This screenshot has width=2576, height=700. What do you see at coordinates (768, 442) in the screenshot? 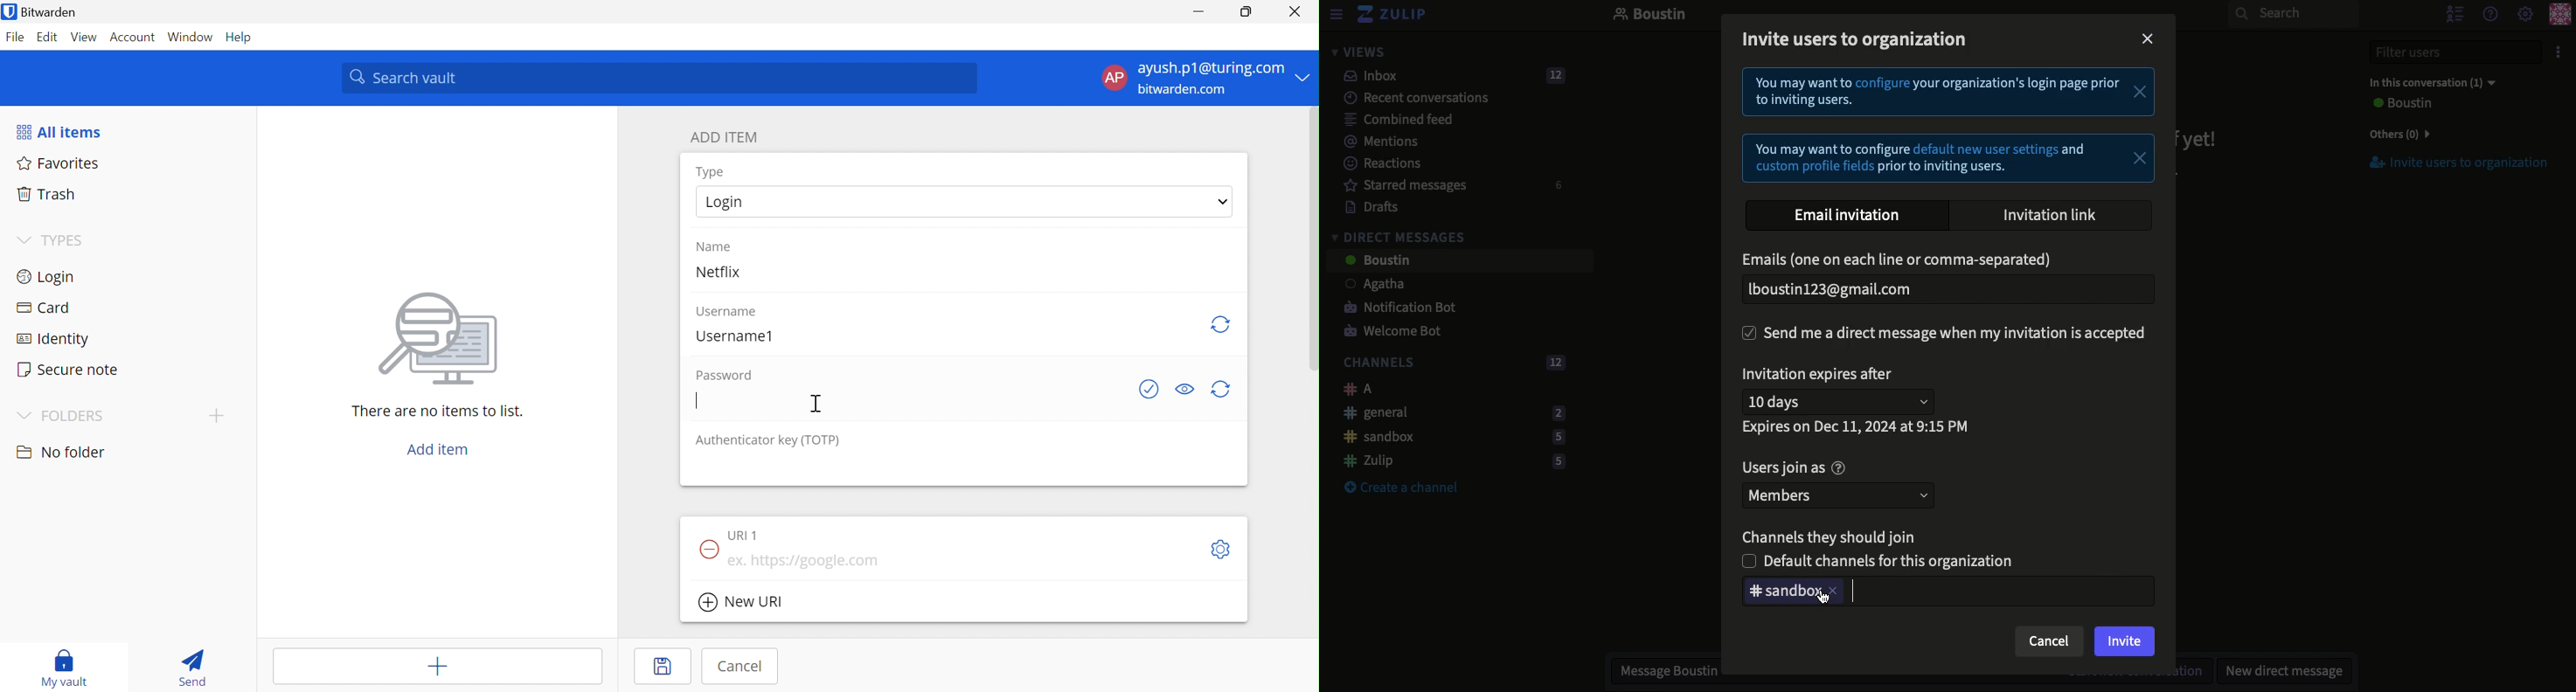
I see `Authentication key (TOTP)` at bounding box center [768, 442].